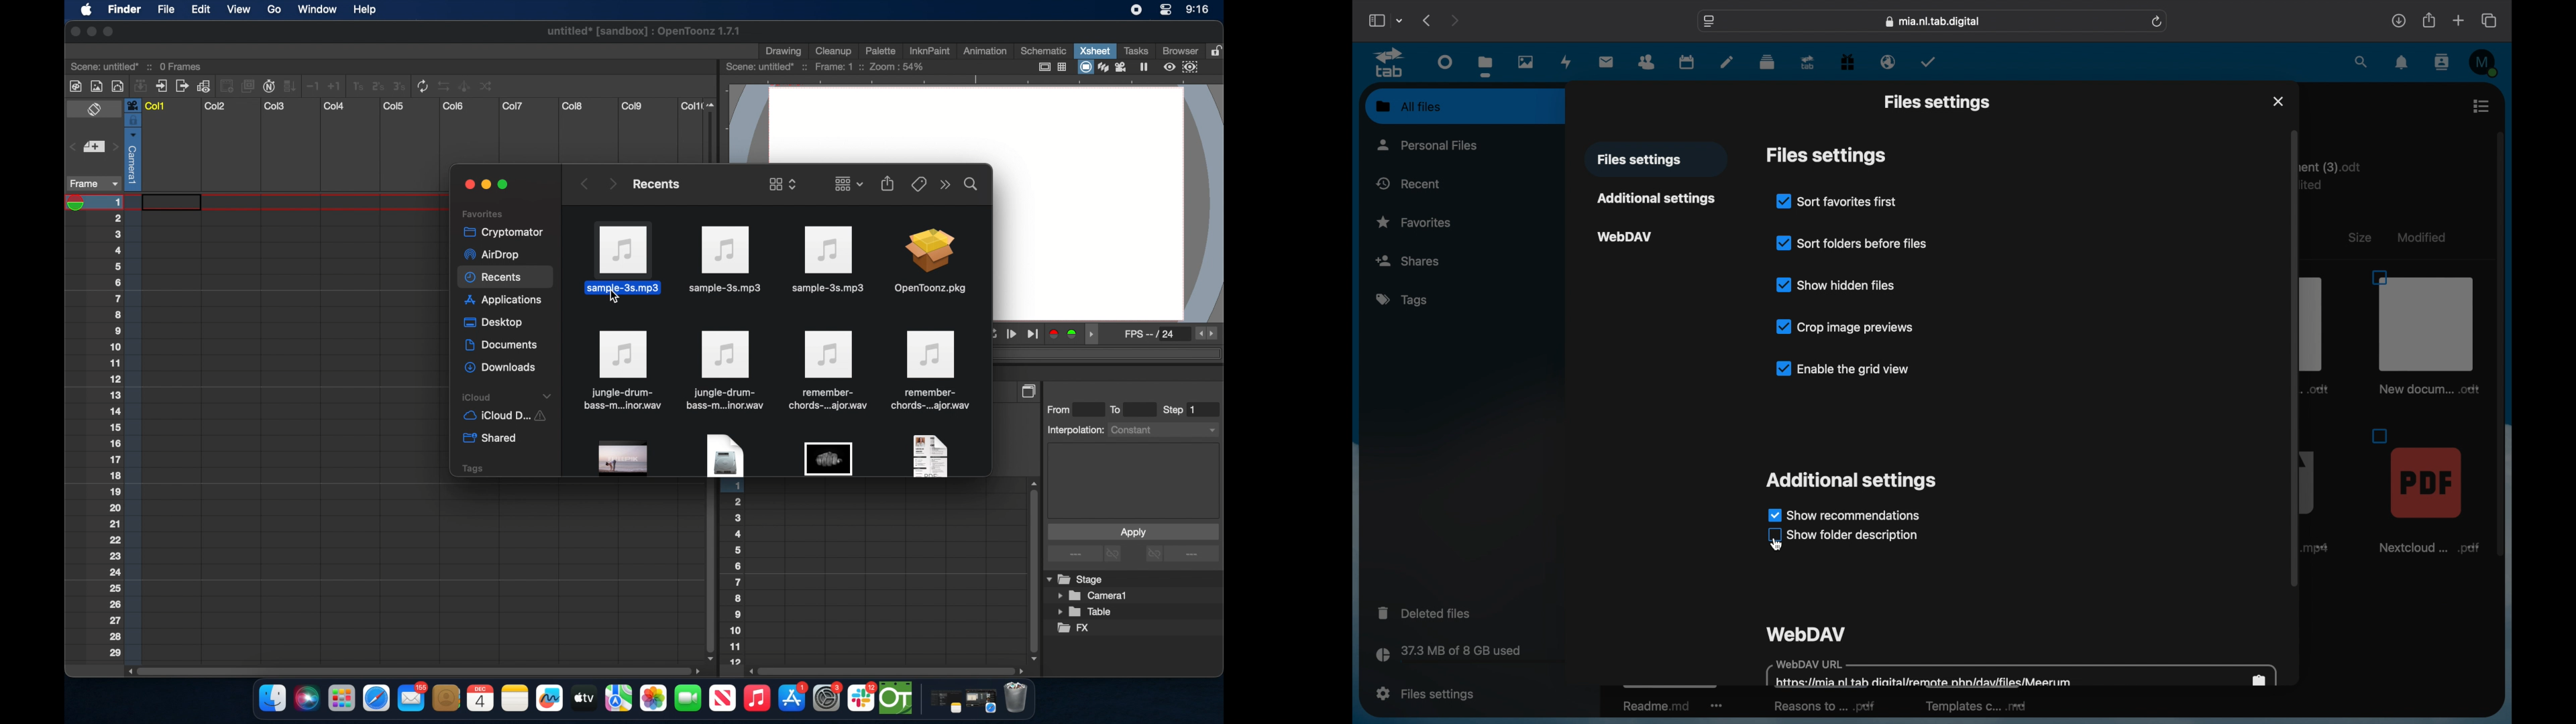 Image resolution: width=2576 pixels, height=728 pixels. I want to click on M, so click(2484, 62).